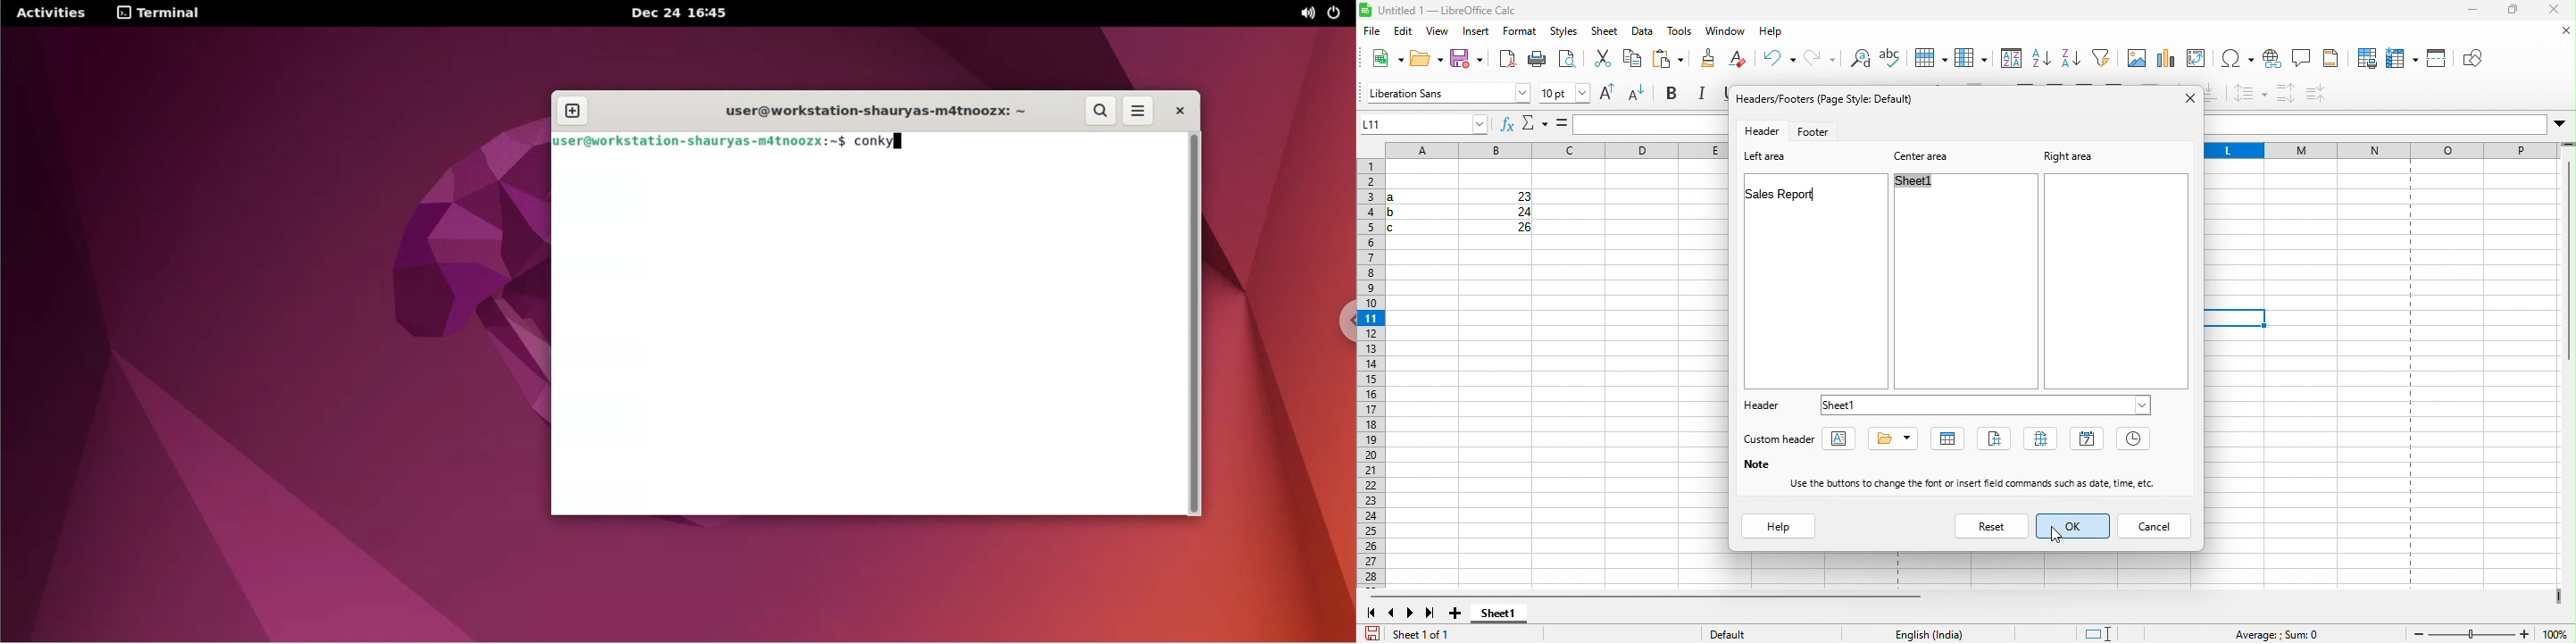 This screenshot has height=644, width=2576. I want to click on undo, so click(1744, 61).